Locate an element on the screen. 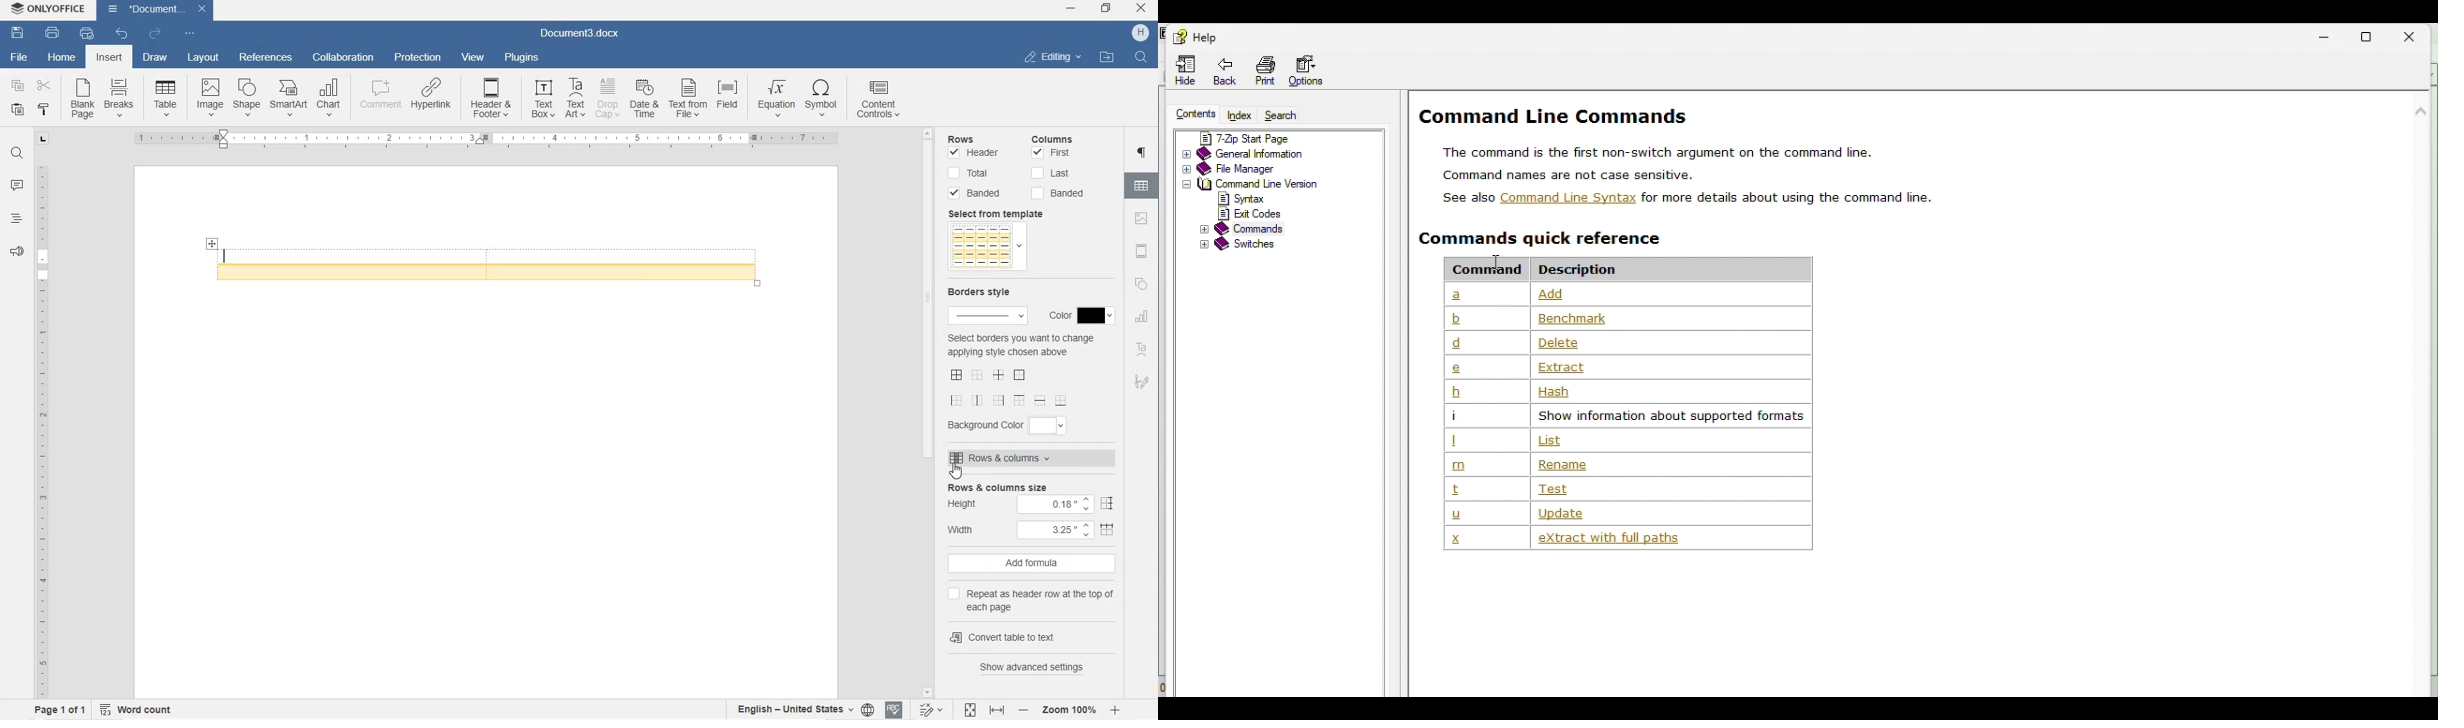  COPY is located at coordinates (16, 86).